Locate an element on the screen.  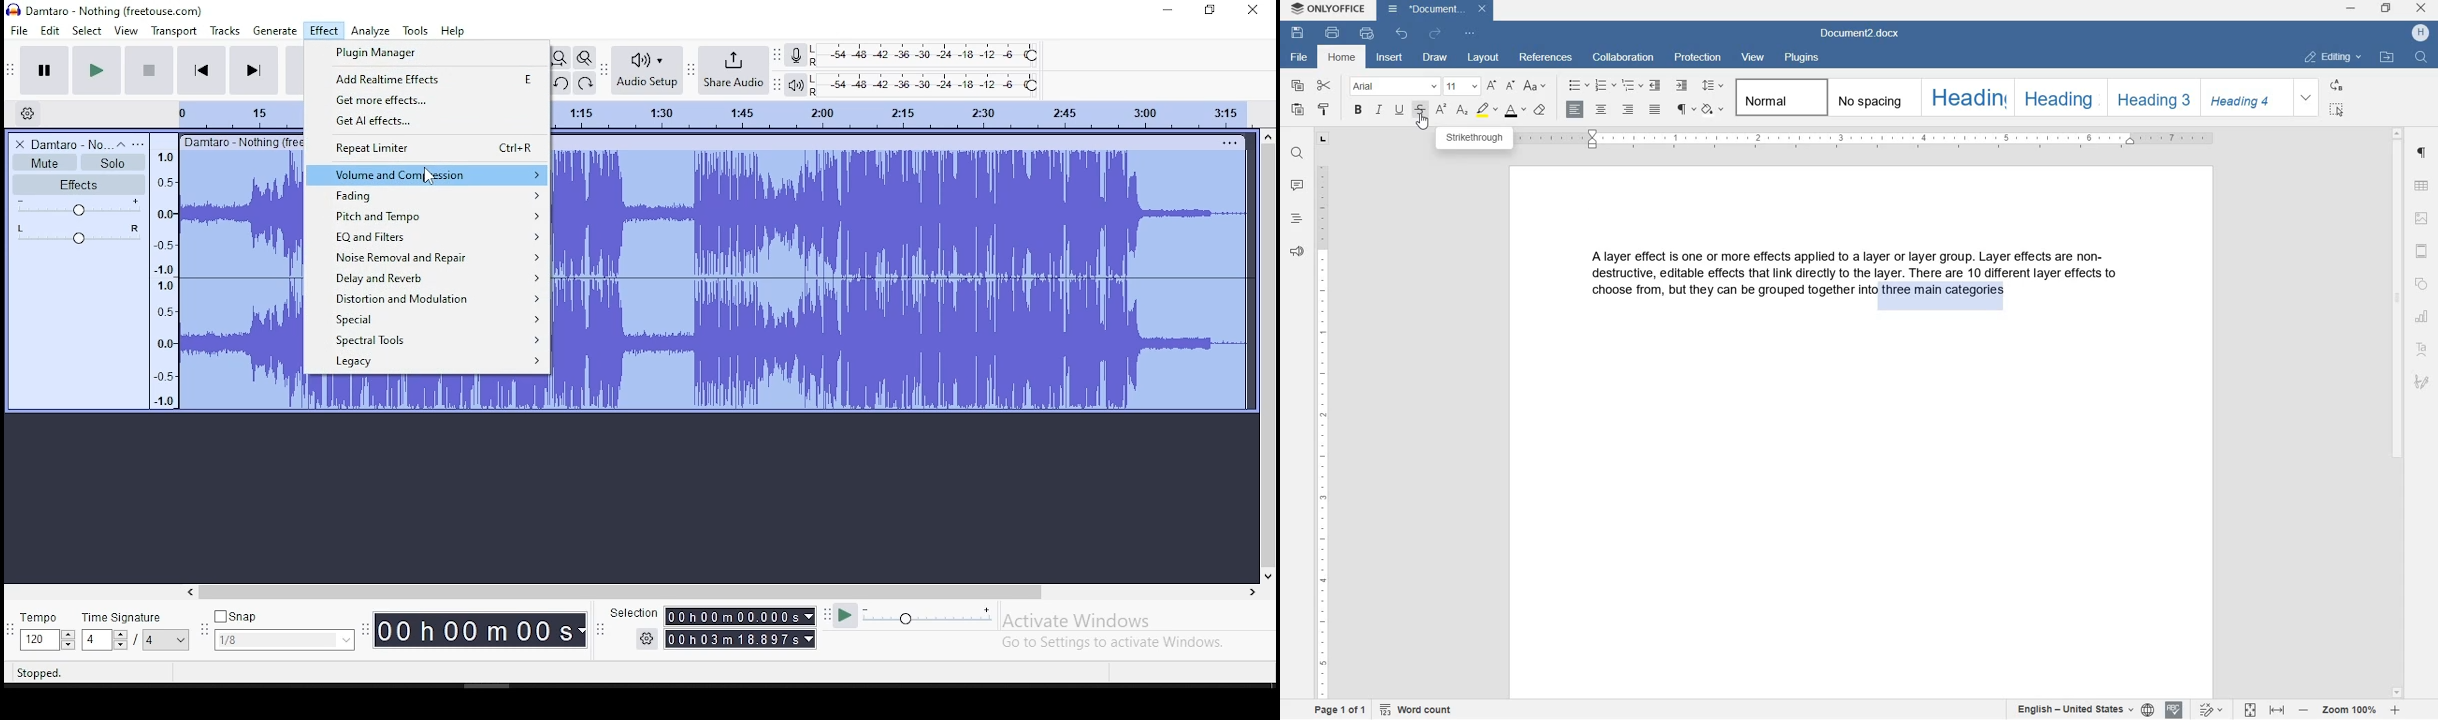
customize quick access toolbar is located at coordinates (1471, 36).